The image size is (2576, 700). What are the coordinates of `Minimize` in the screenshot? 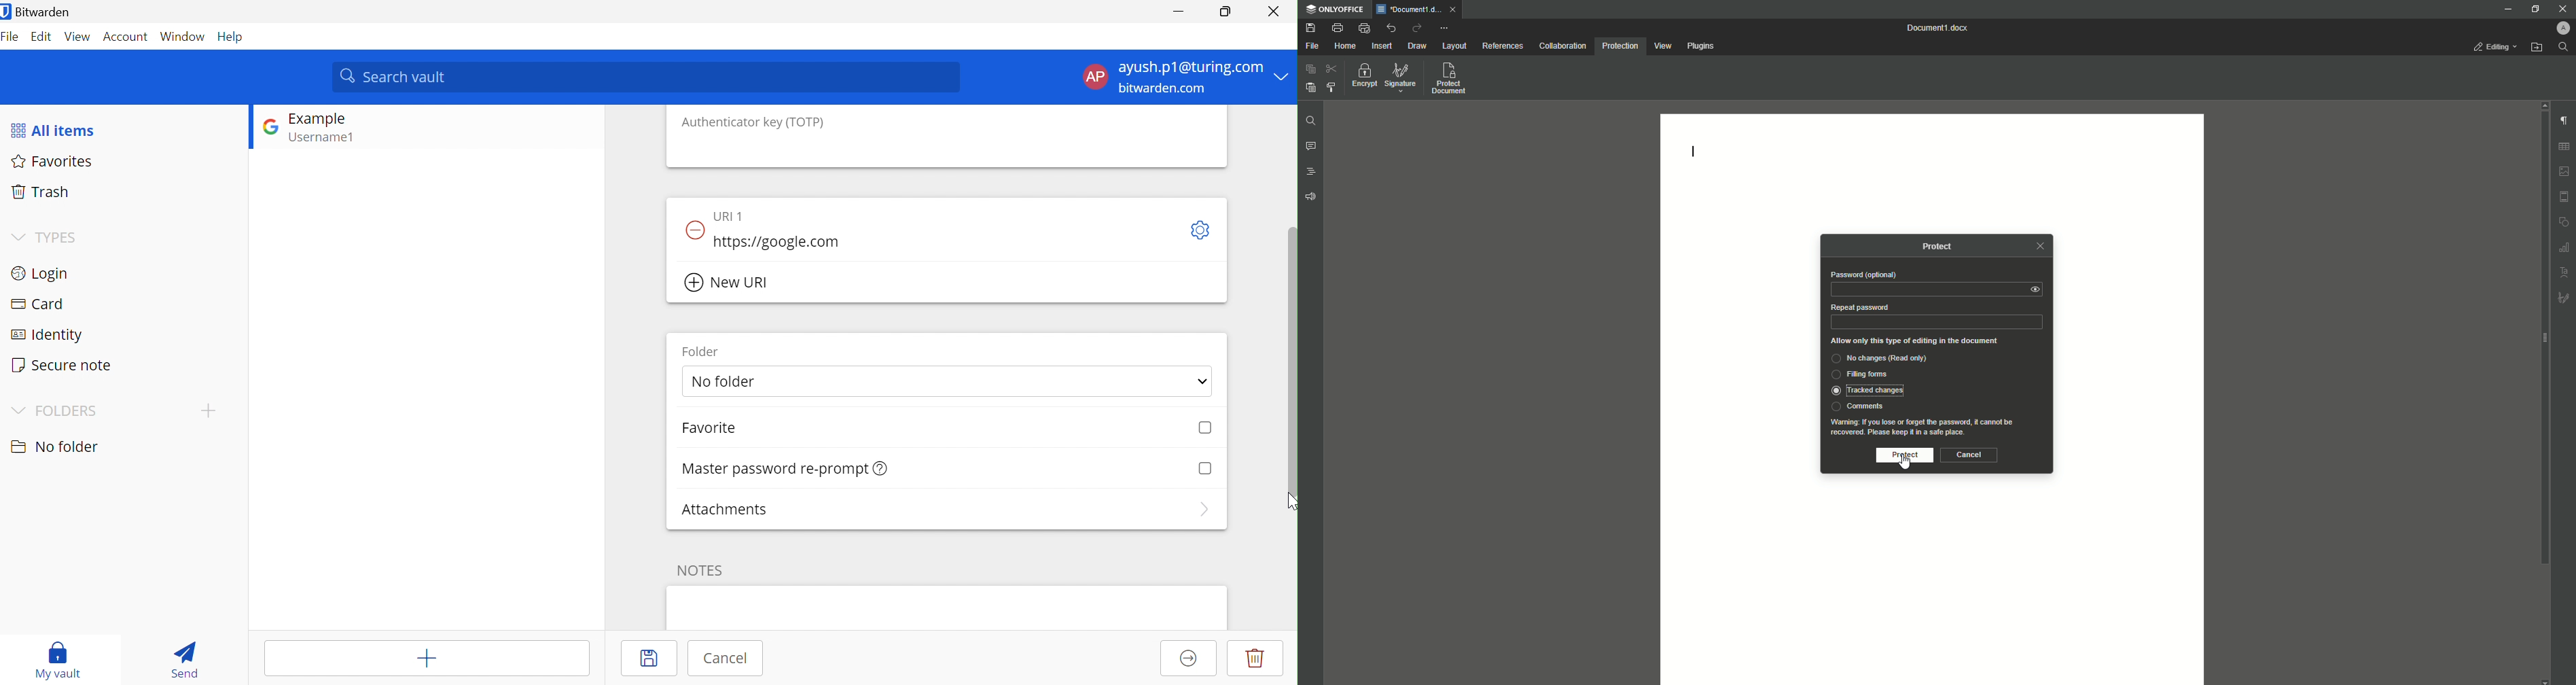 It's located at (1176, 12).